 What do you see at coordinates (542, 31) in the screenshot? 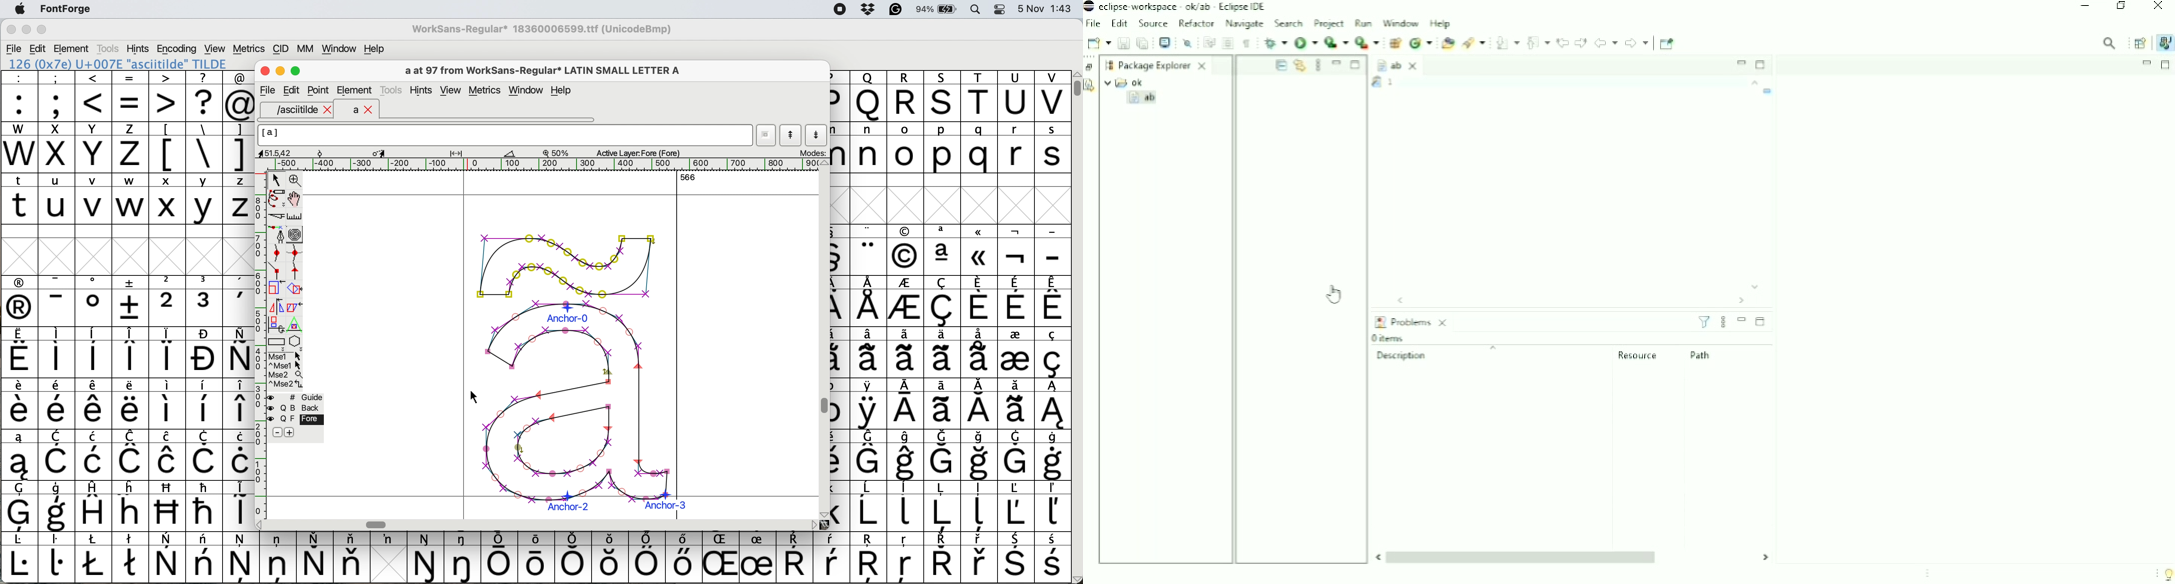
I see `WorkSans-Regular 18360006599.ttf (UnicodeBmp)` at bounding box center [542, 31].